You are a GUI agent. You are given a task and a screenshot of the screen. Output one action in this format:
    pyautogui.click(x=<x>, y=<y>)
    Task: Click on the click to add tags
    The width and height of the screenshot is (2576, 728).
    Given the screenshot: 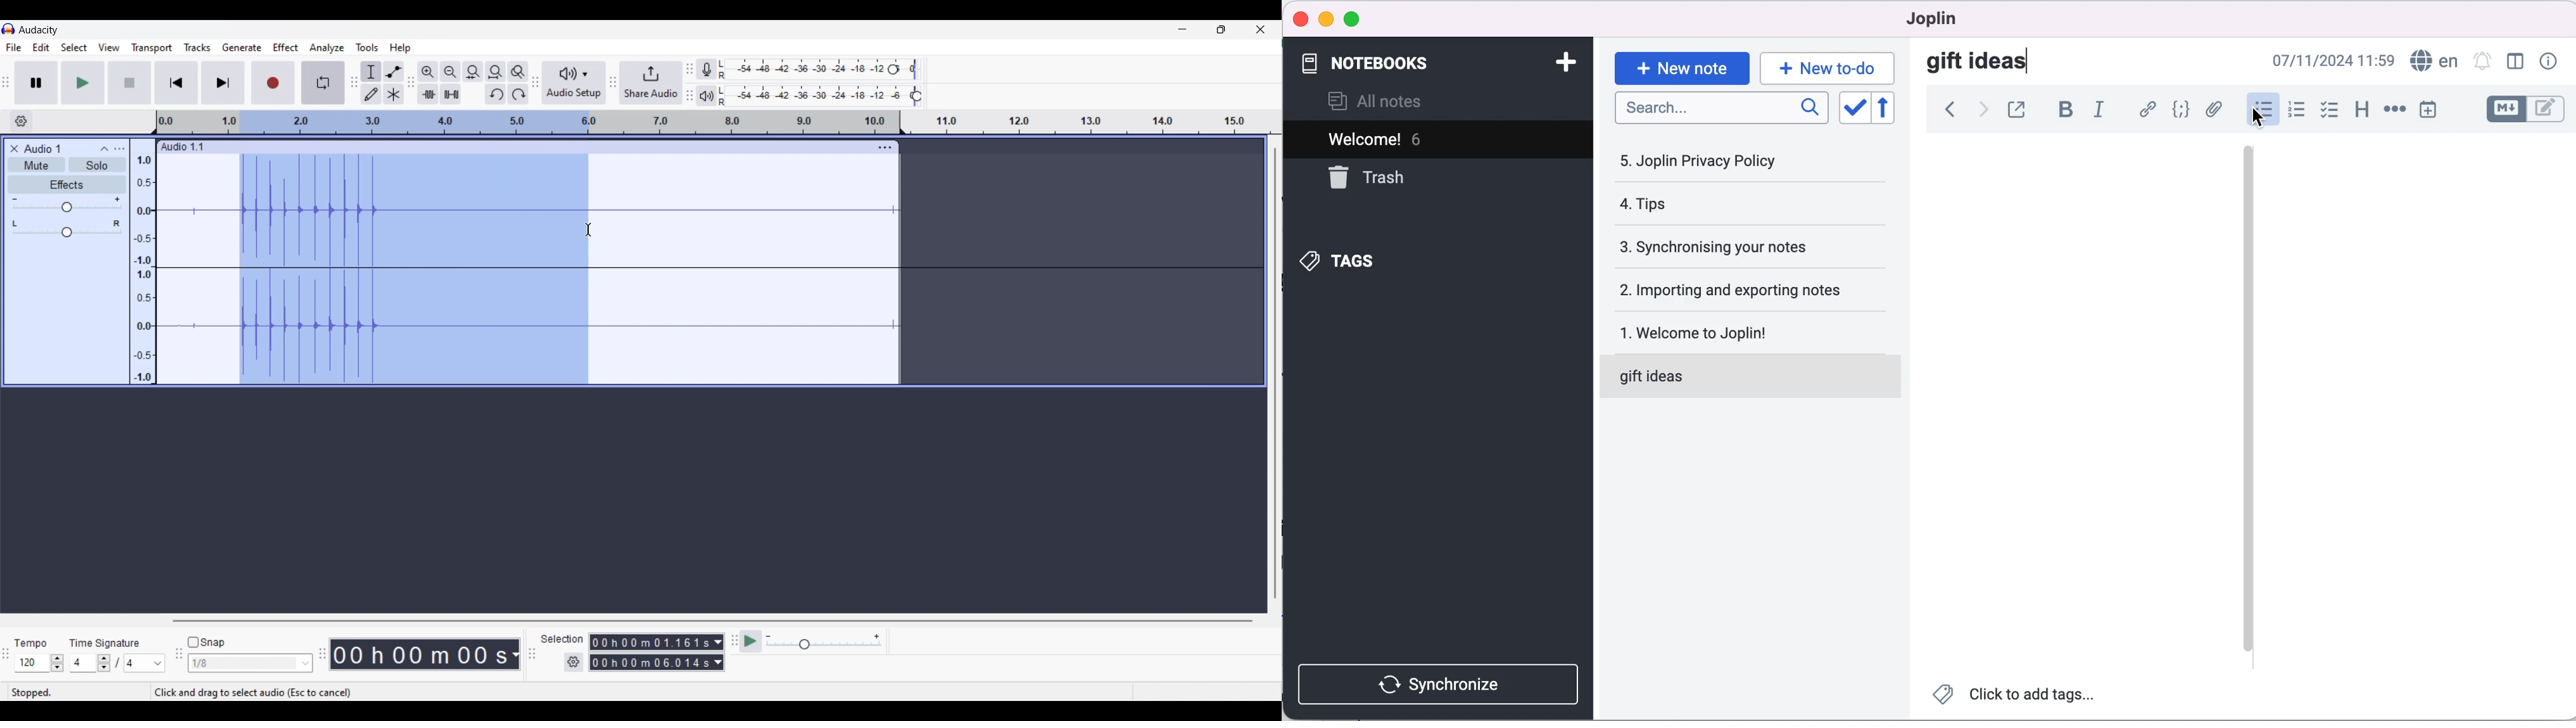 What is the action you would take?
    pyautogui.click(x=2023, y=695)
    